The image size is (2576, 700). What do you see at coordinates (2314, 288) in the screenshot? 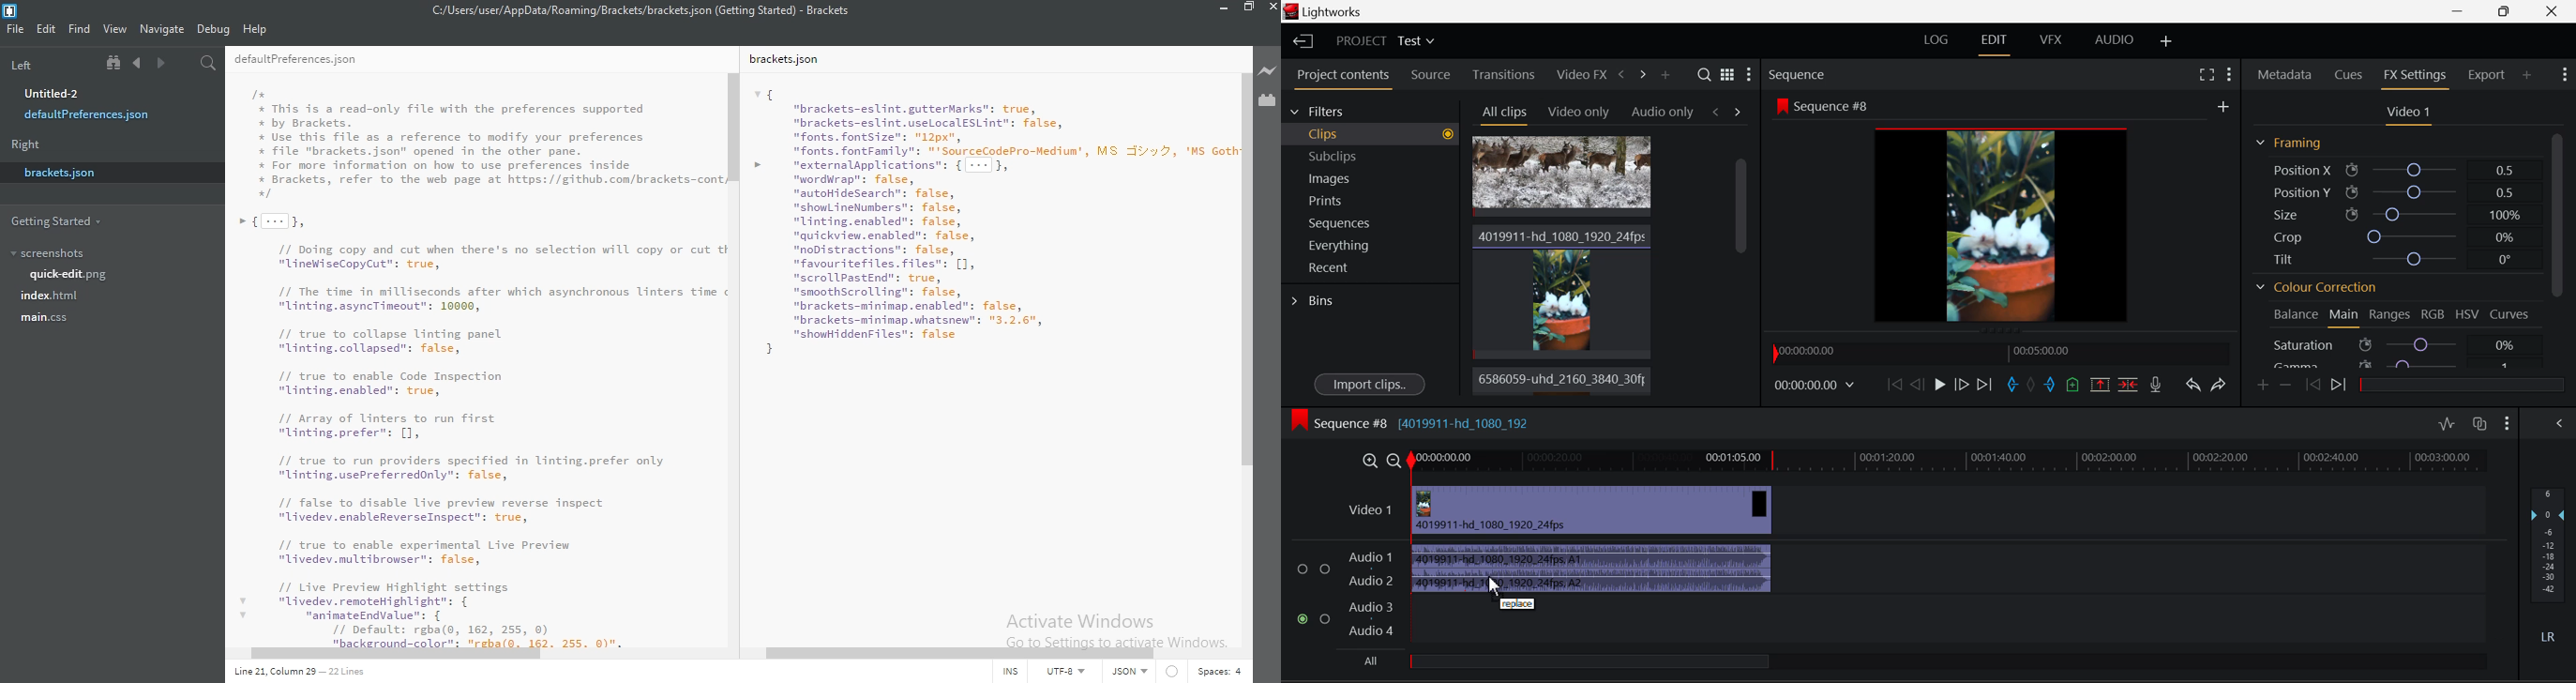
I see `Colour Correction Section` at bounding box center [2314, 288].